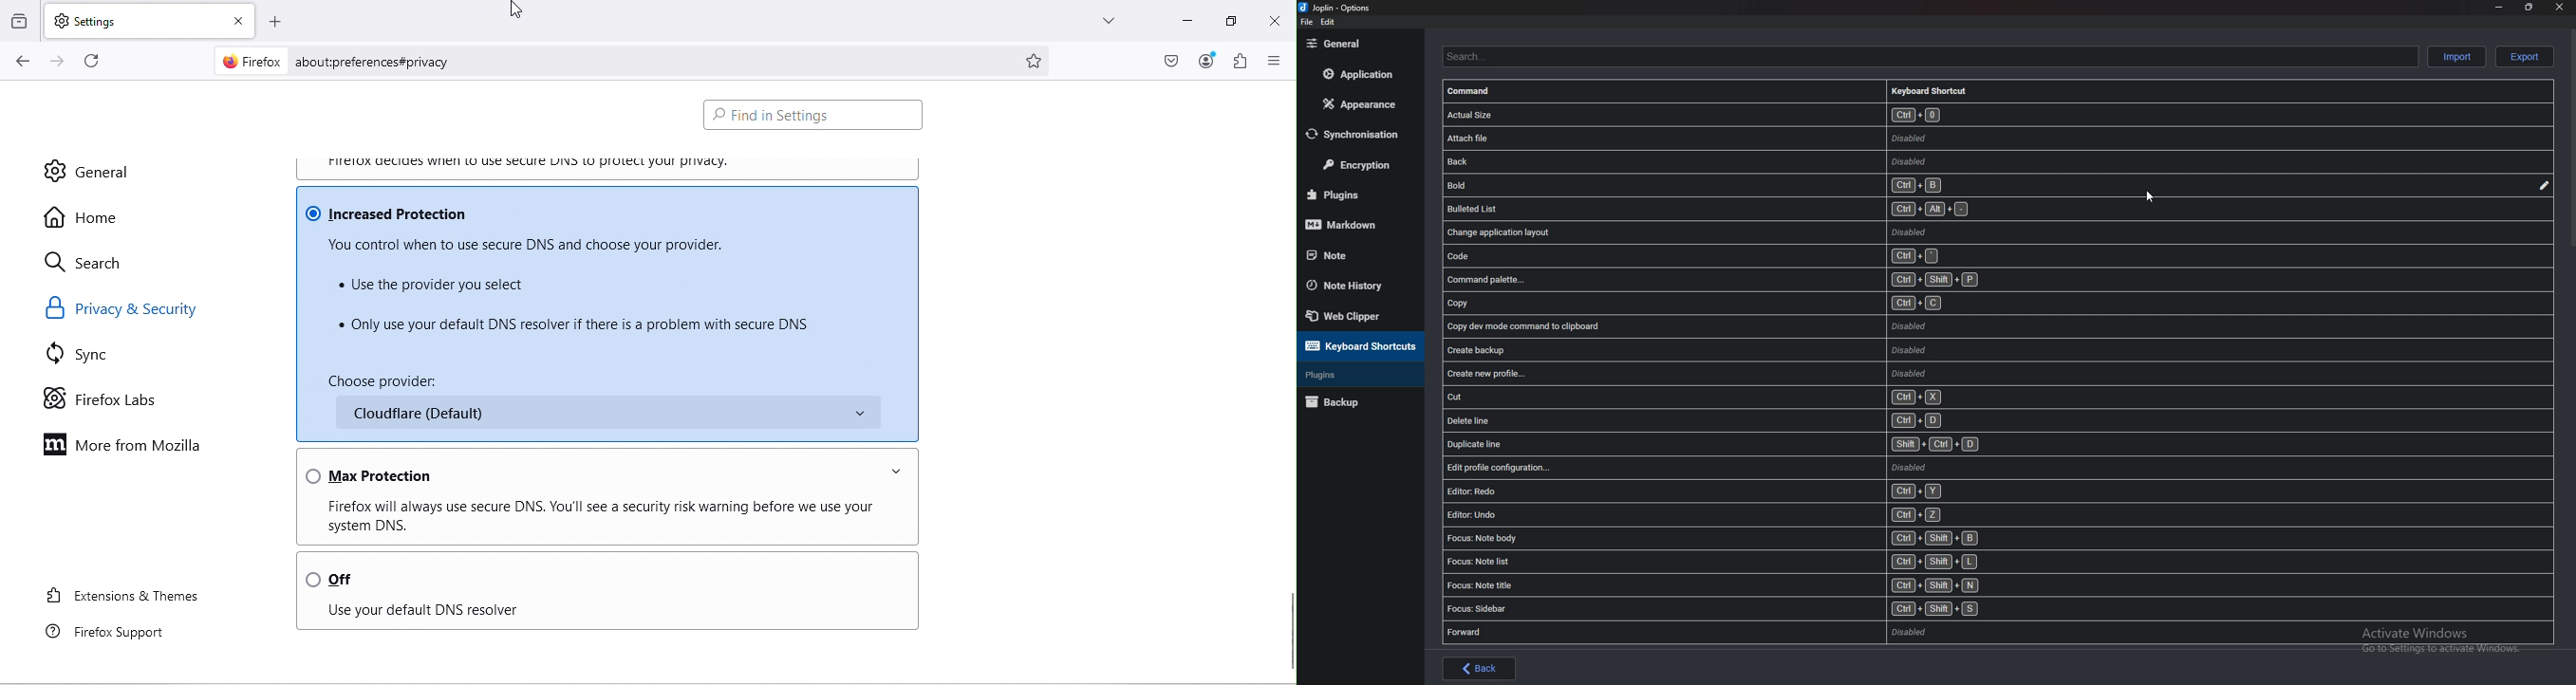 Image resolution: width=2576 pixels, height=700 pixels. Describe the element at coordinates (1814, 161) in the screenshot. I see `back` at that location.